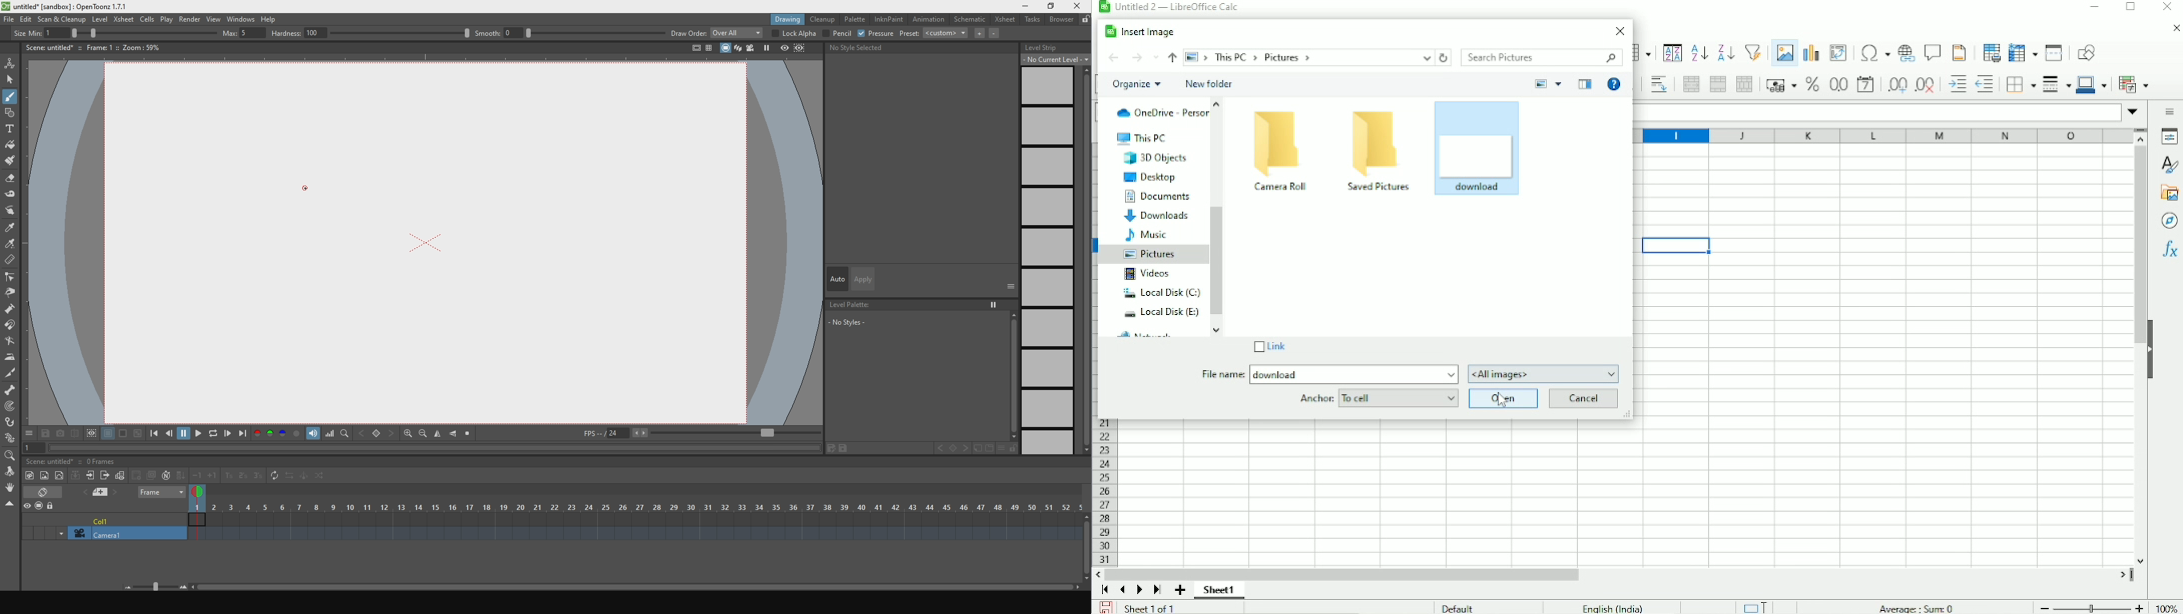  I want to click on Videos, so click(1145, 274).